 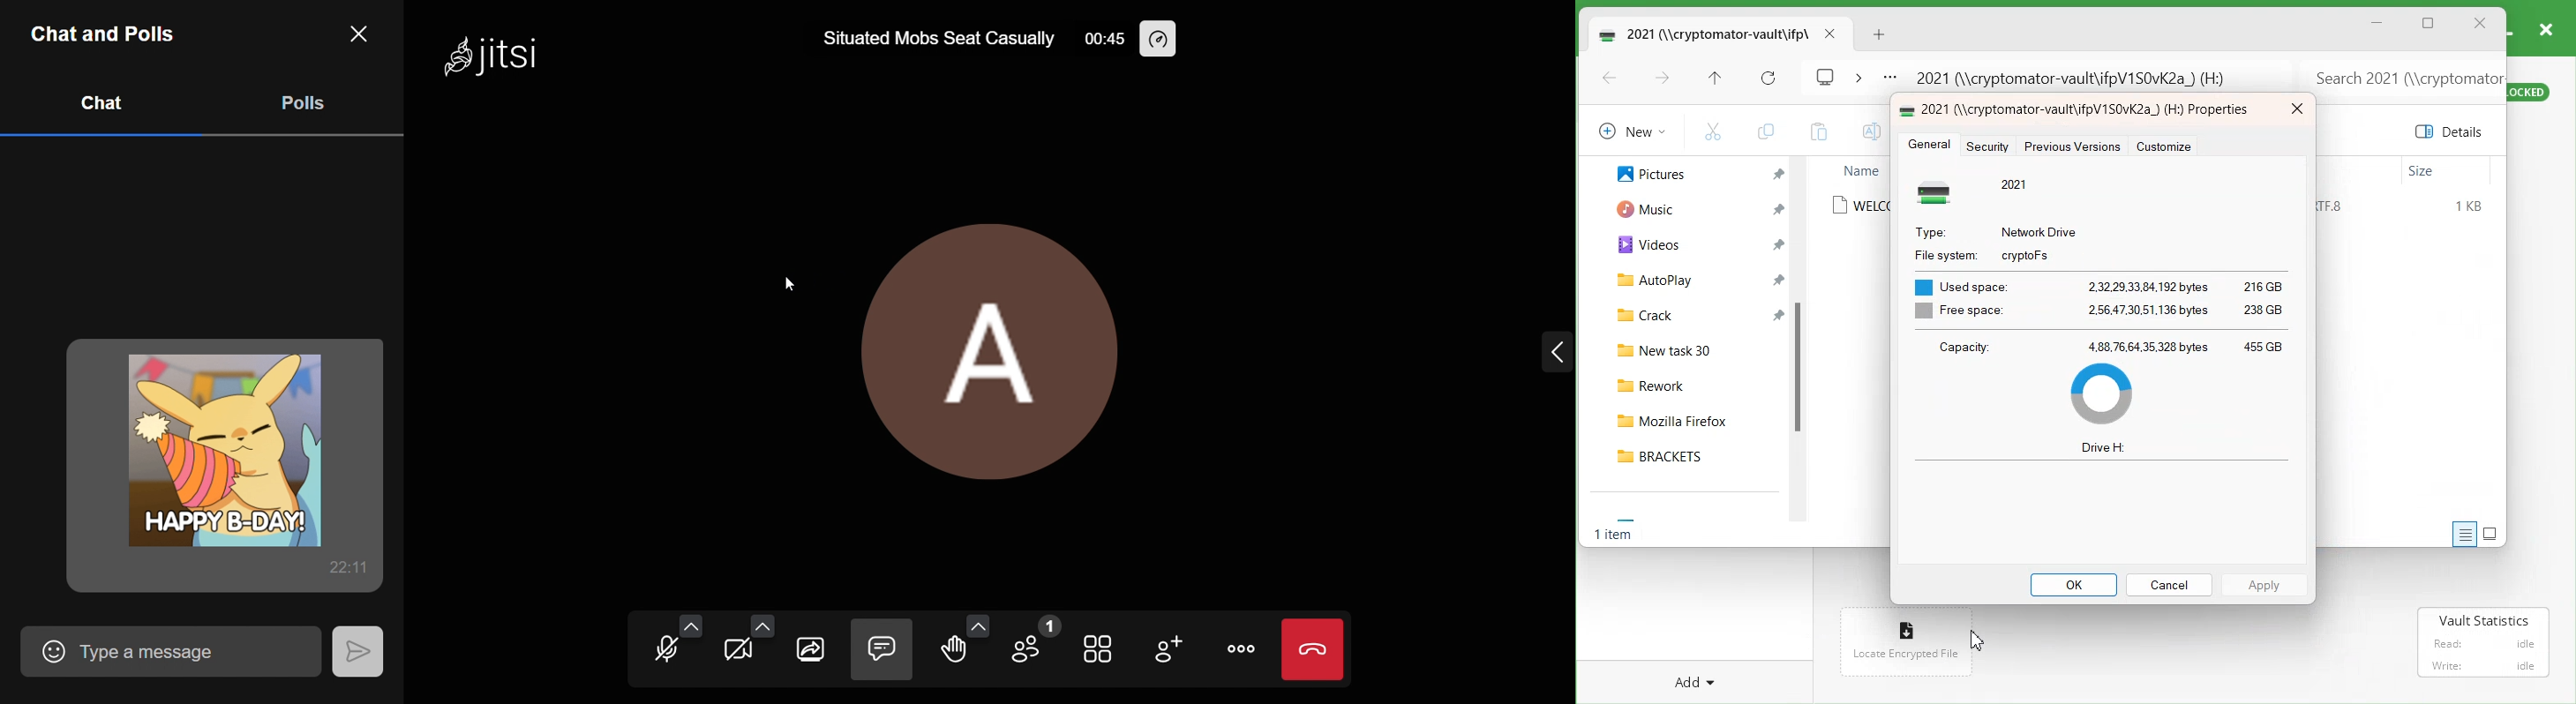 What do you see at coordinates (882, 649) in the screenshot?
I see `close chat` at bounding box center [882, 649].